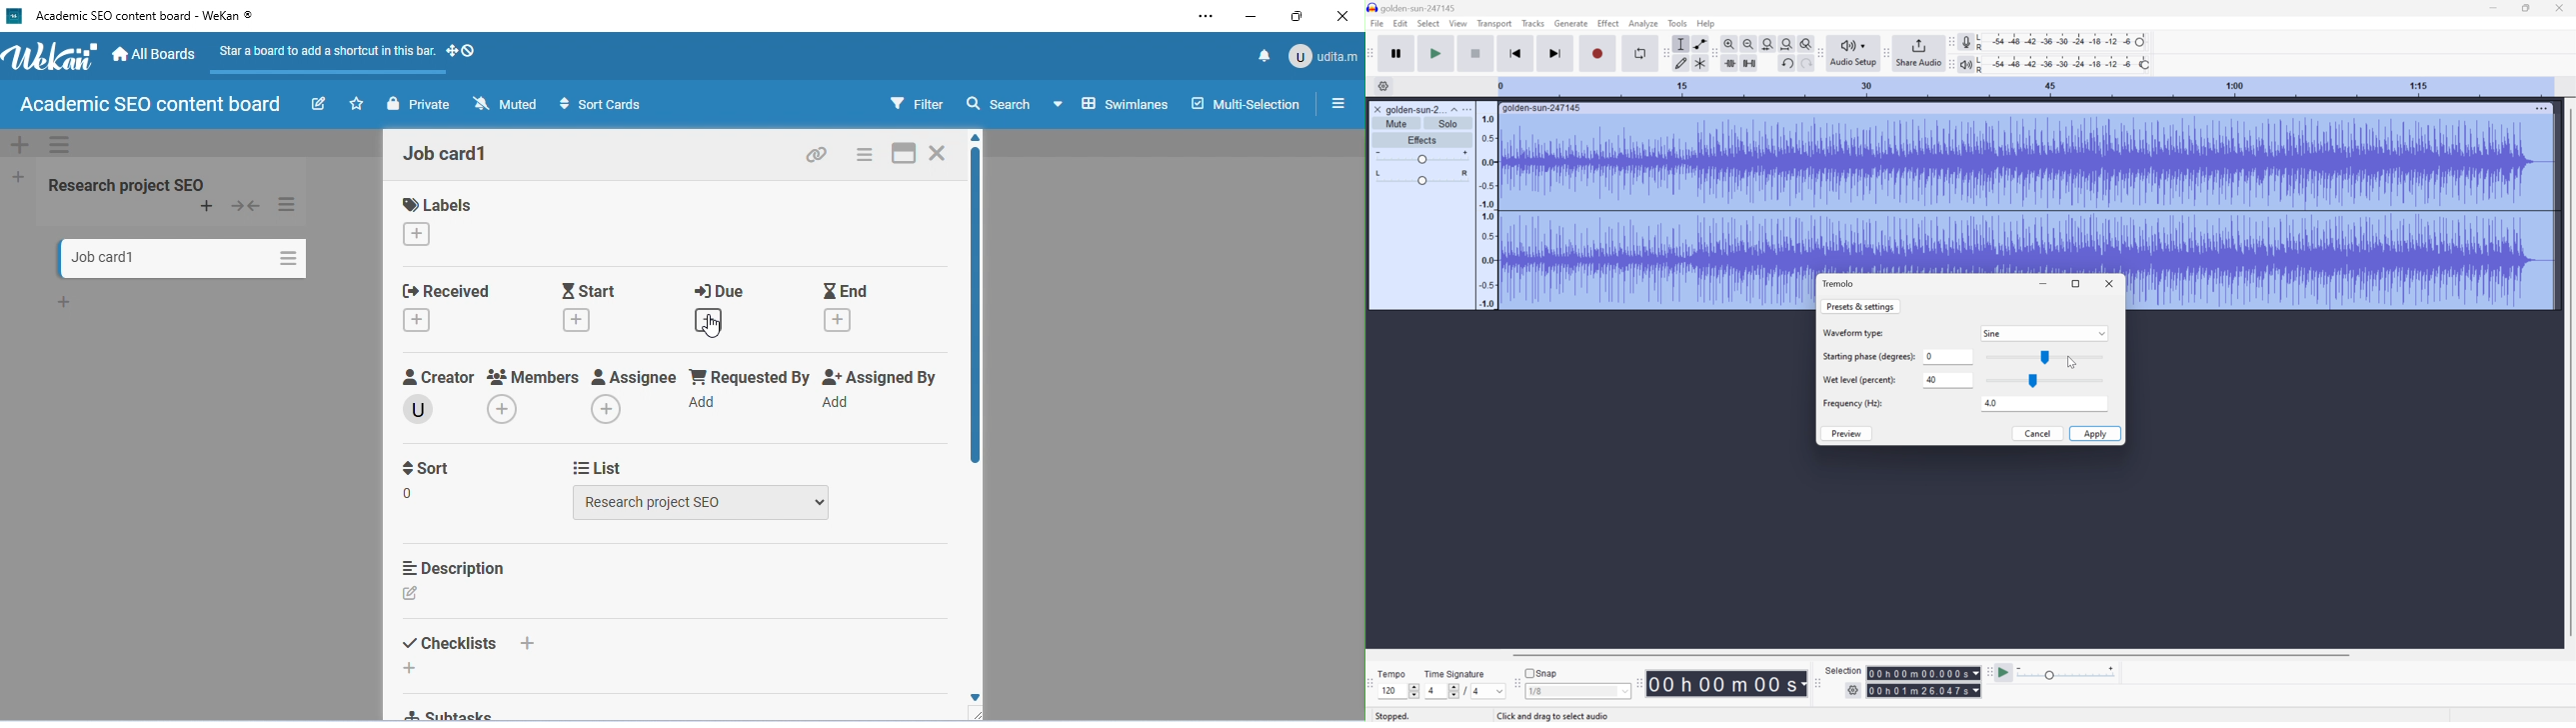 The width and height of the screenshot is (2576, 728). Describe the element at coordinates (1732, 63) in the screenshot. I see `Trim audio outside selection` at that location.